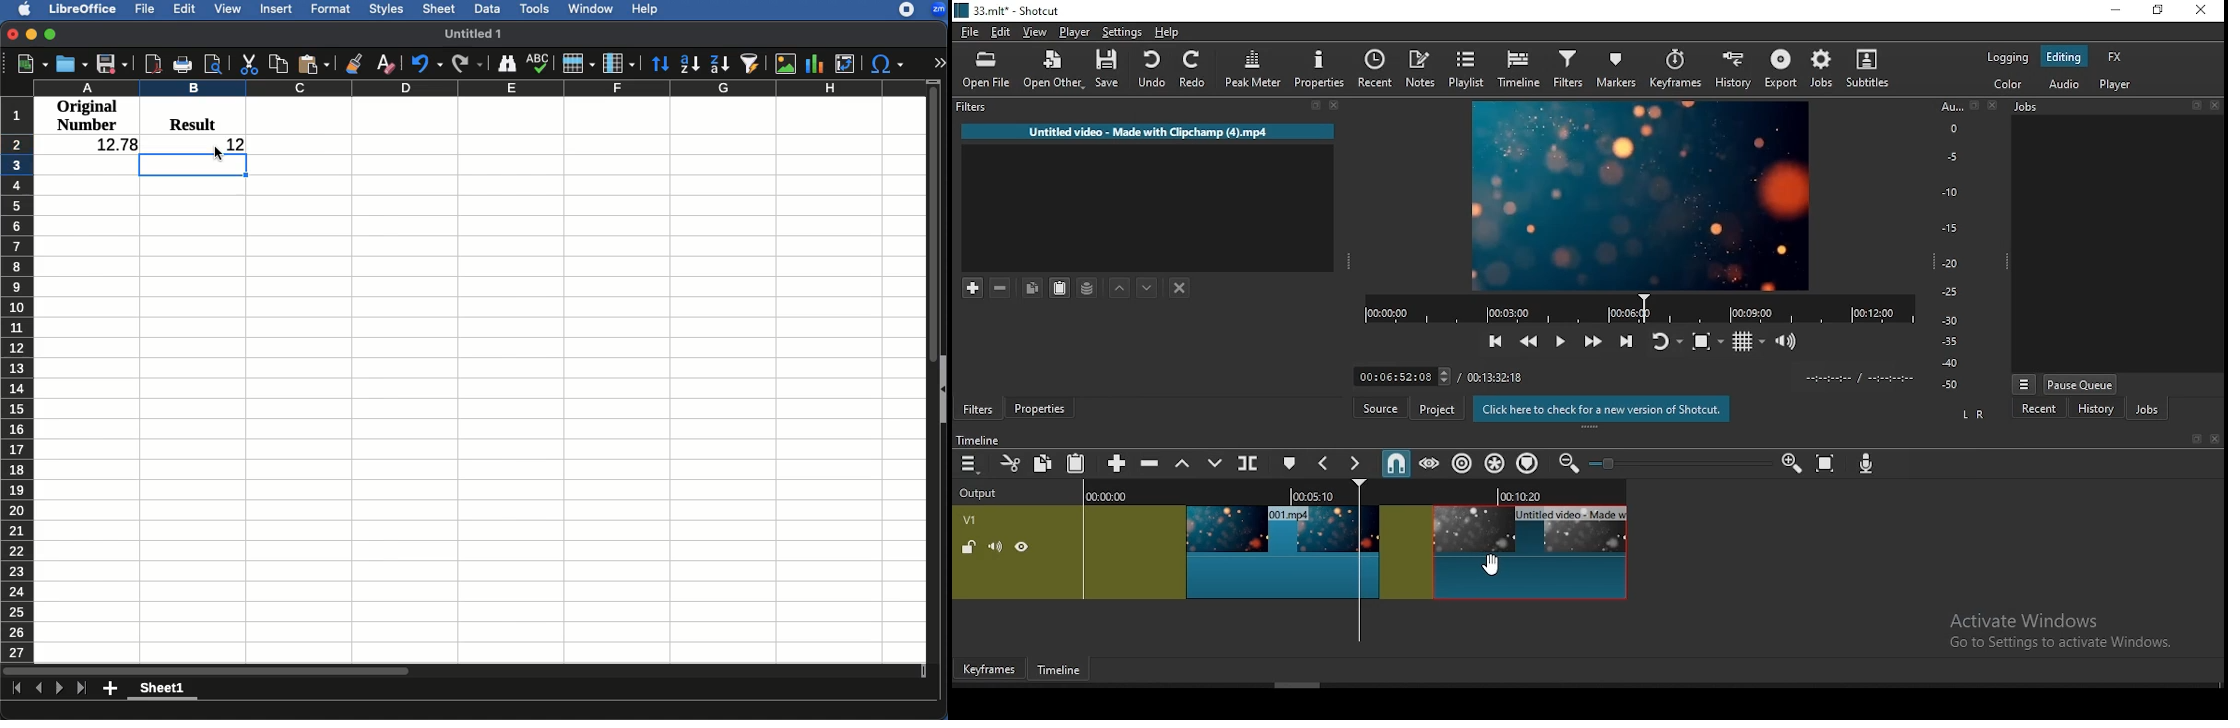 The width and height of the screenshot is (2240, 728). Describe the element at coordinates (1155, 286) in the screenshot. I see `move filter down` at that location.